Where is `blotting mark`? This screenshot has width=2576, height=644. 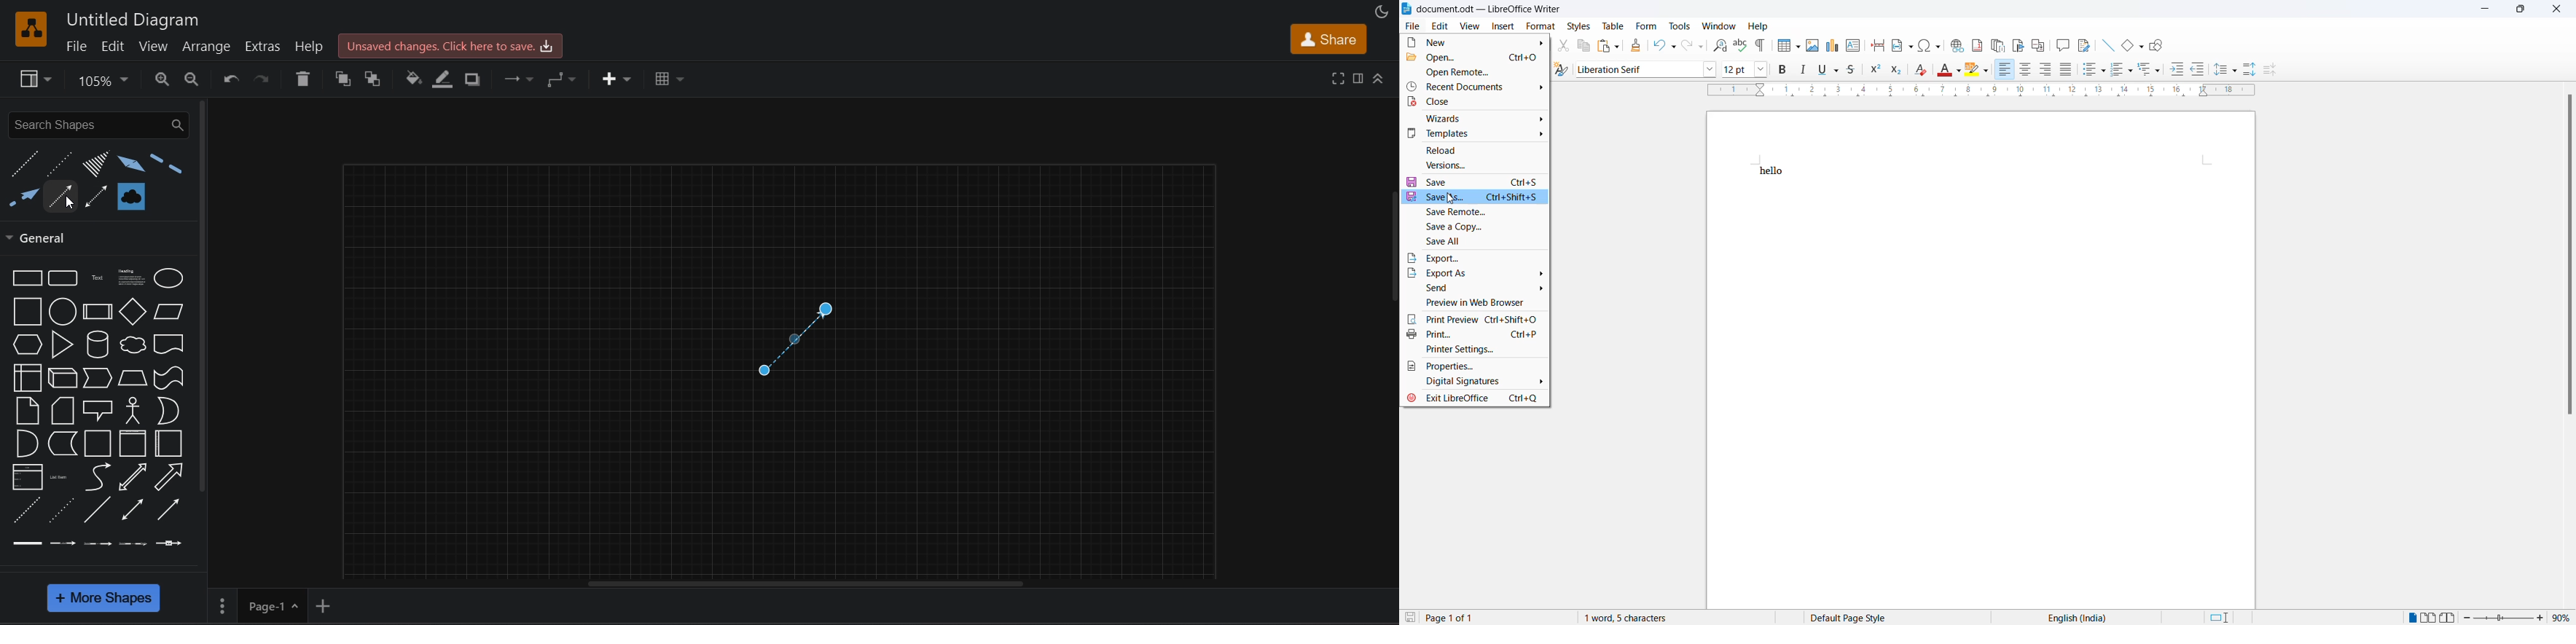 blotting mark is located at coordinates (130, 194).